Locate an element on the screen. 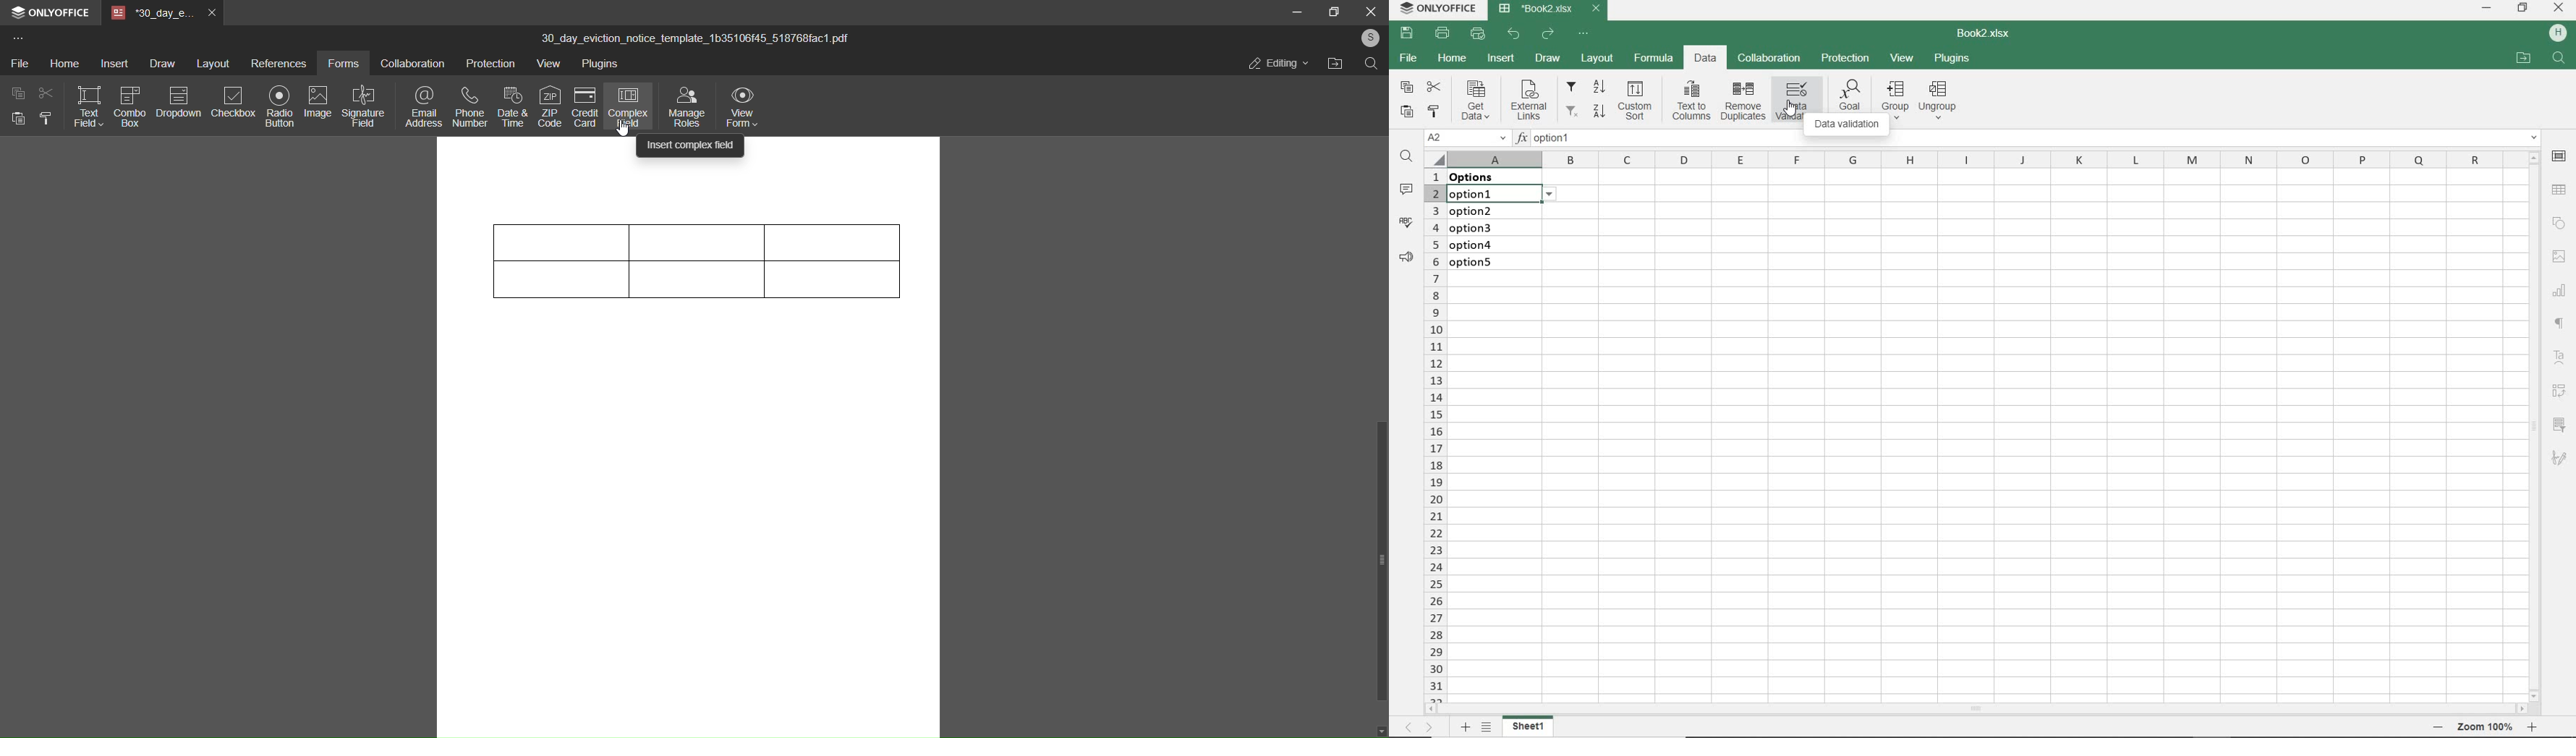 The image size is (2576, 756). FIND is located at coordinates (1405, 156).